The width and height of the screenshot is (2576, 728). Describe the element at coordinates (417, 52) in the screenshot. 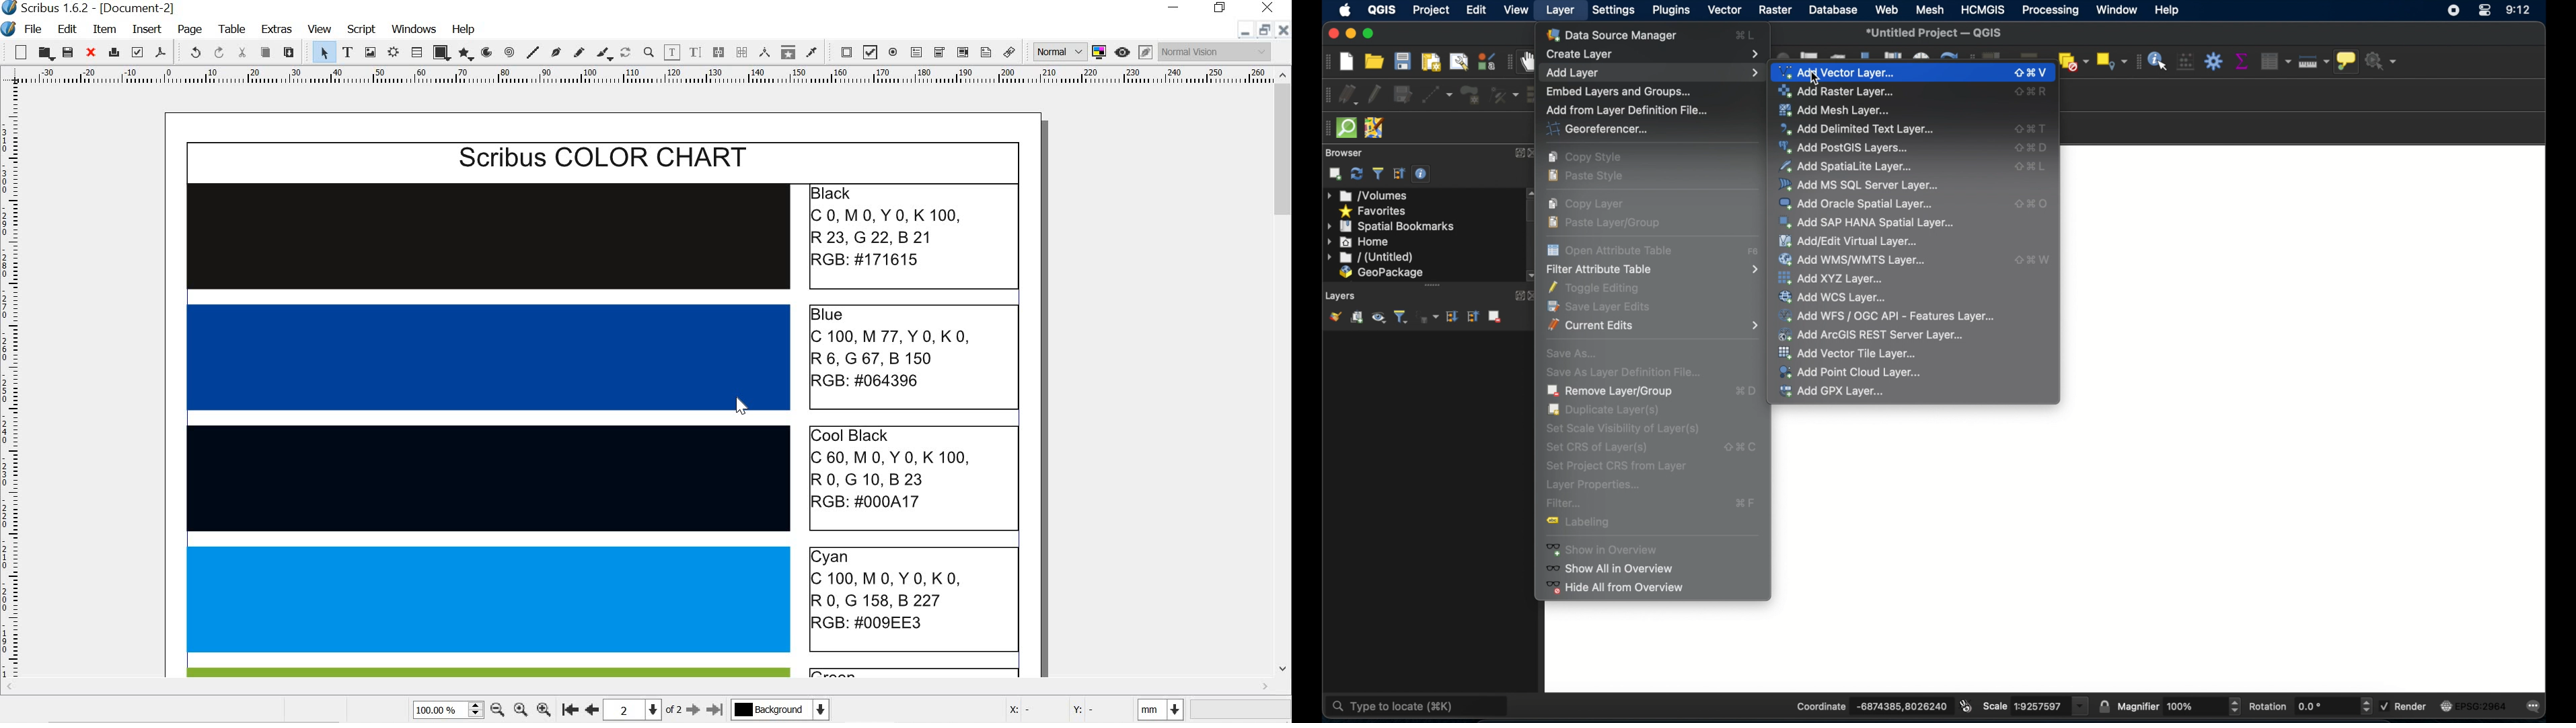

I see `table` at that location.